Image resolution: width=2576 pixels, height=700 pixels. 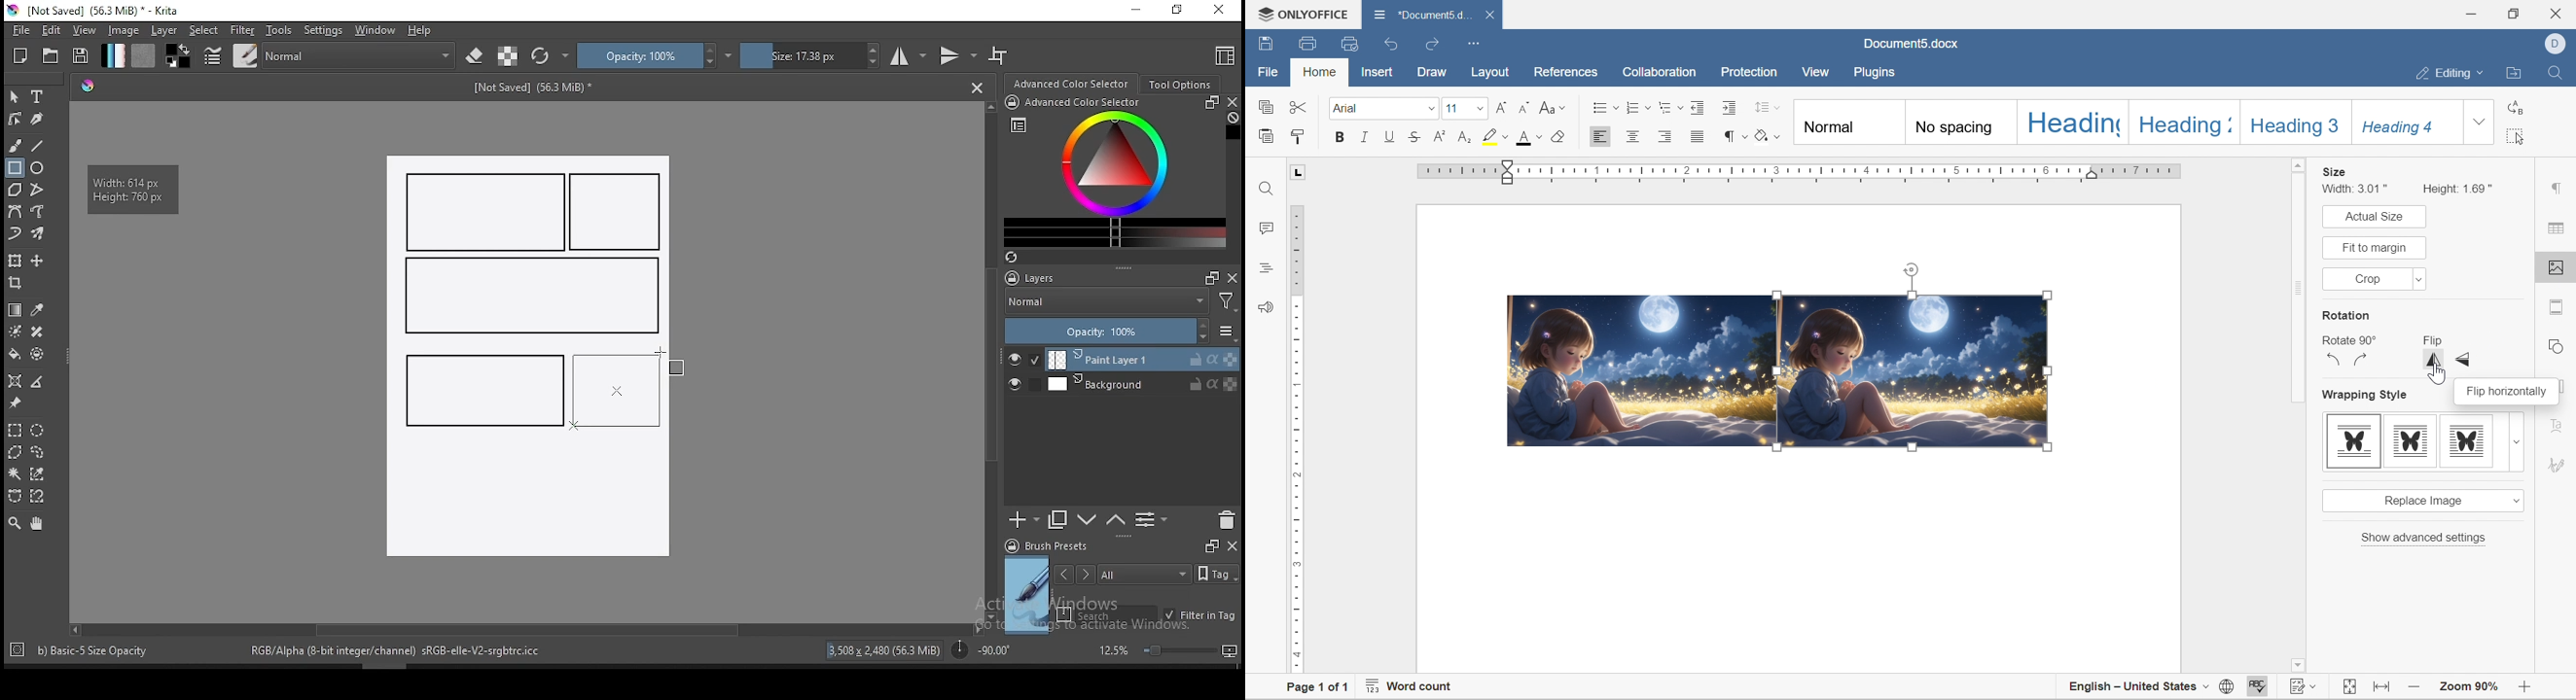 I want to click on spell checking, so click(x=2263, y=685).